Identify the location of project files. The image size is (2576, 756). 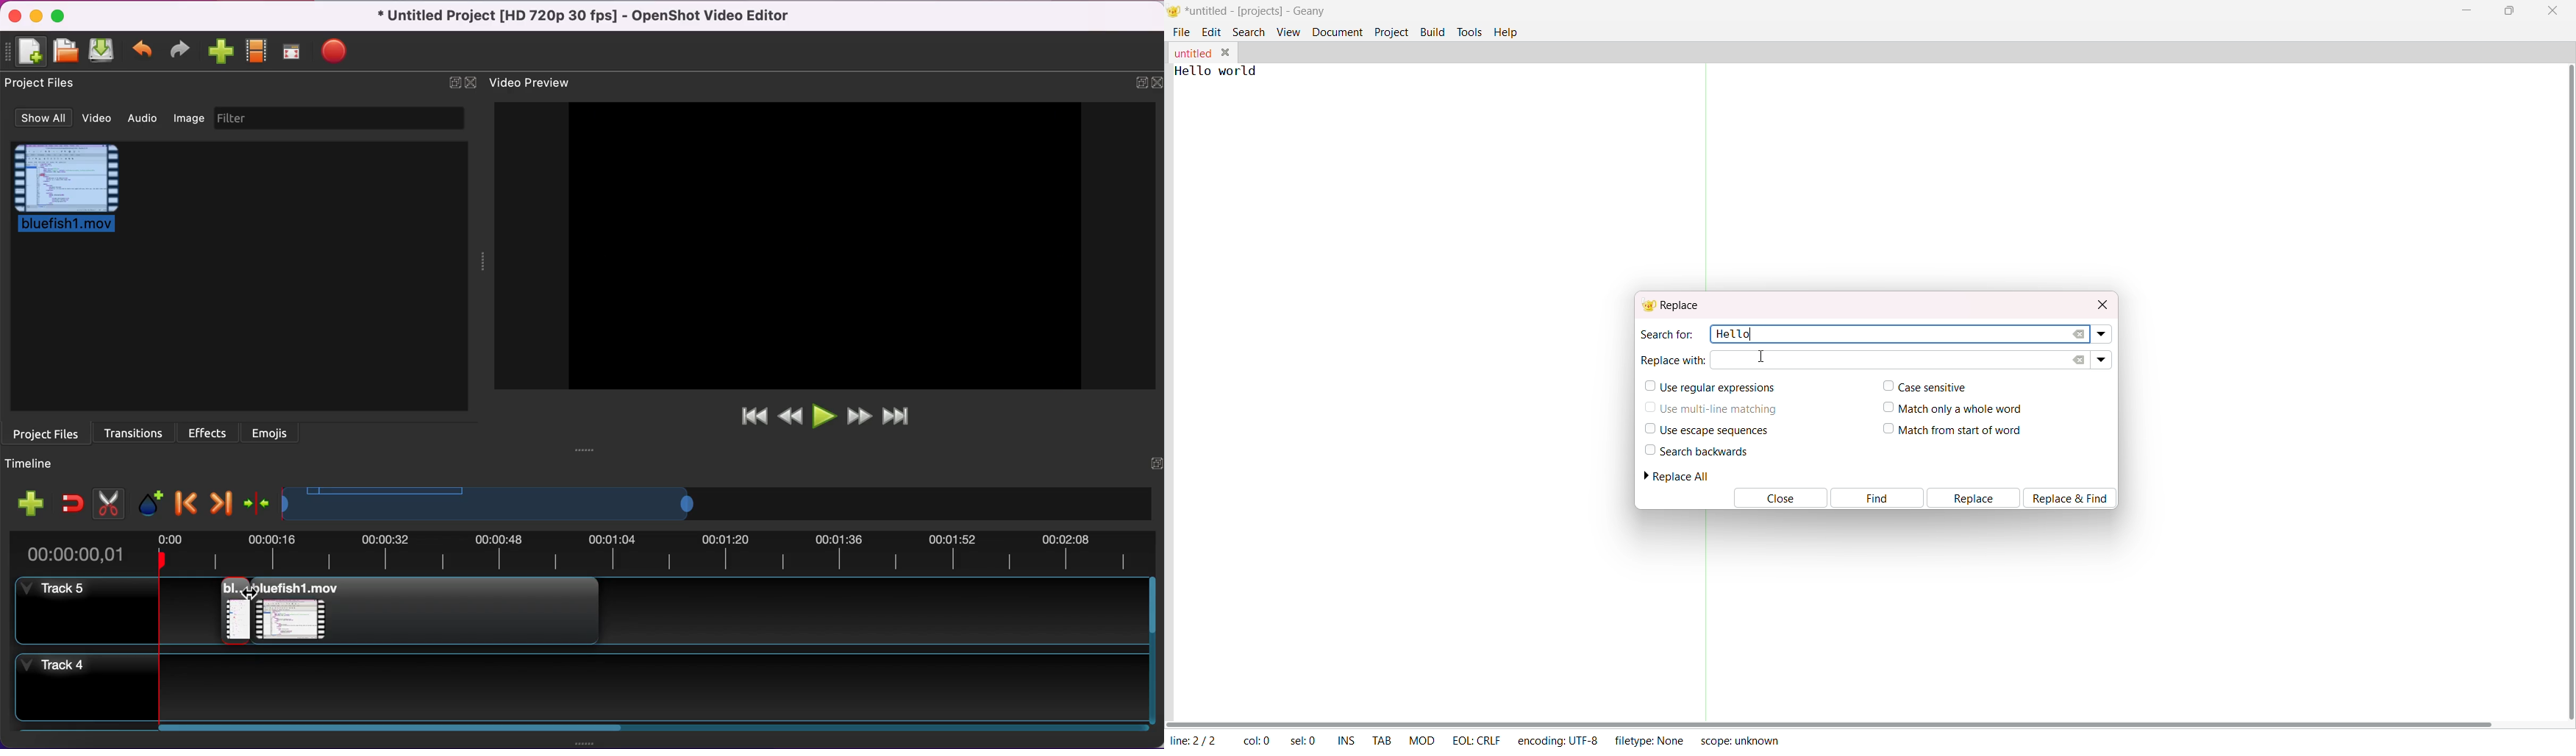
(47, 432).